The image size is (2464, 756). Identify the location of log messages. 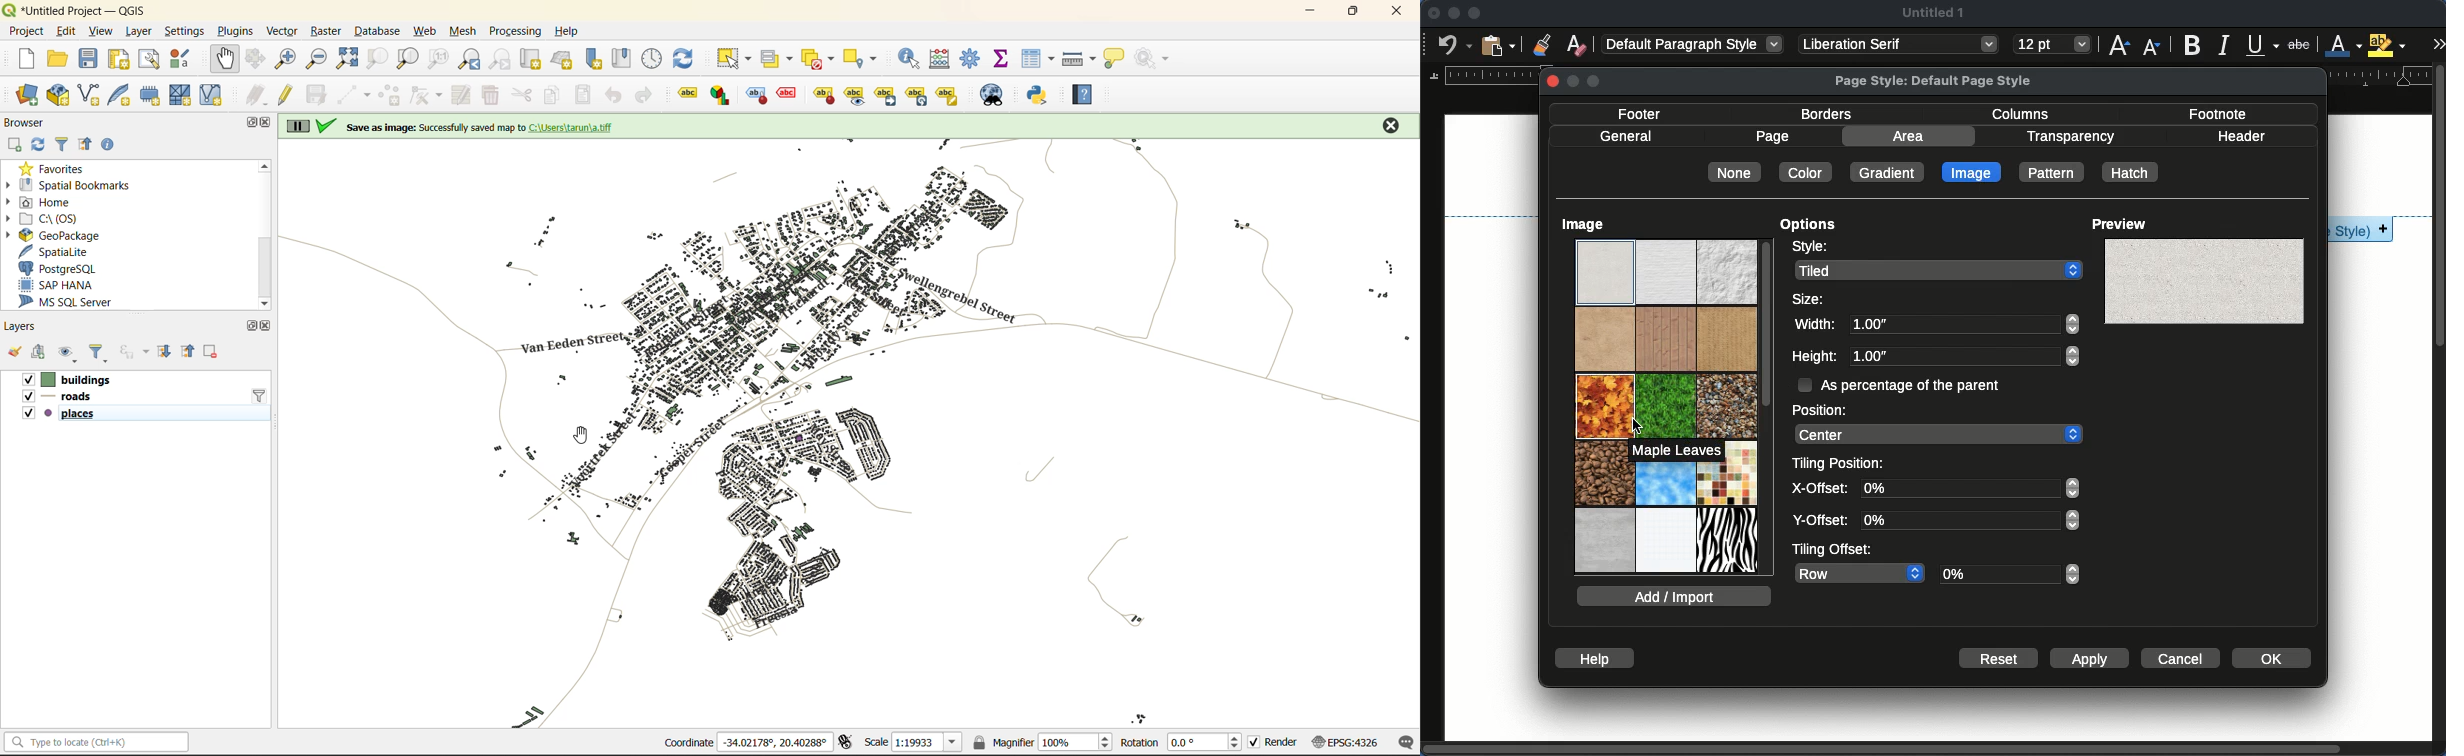
(1403, 740).